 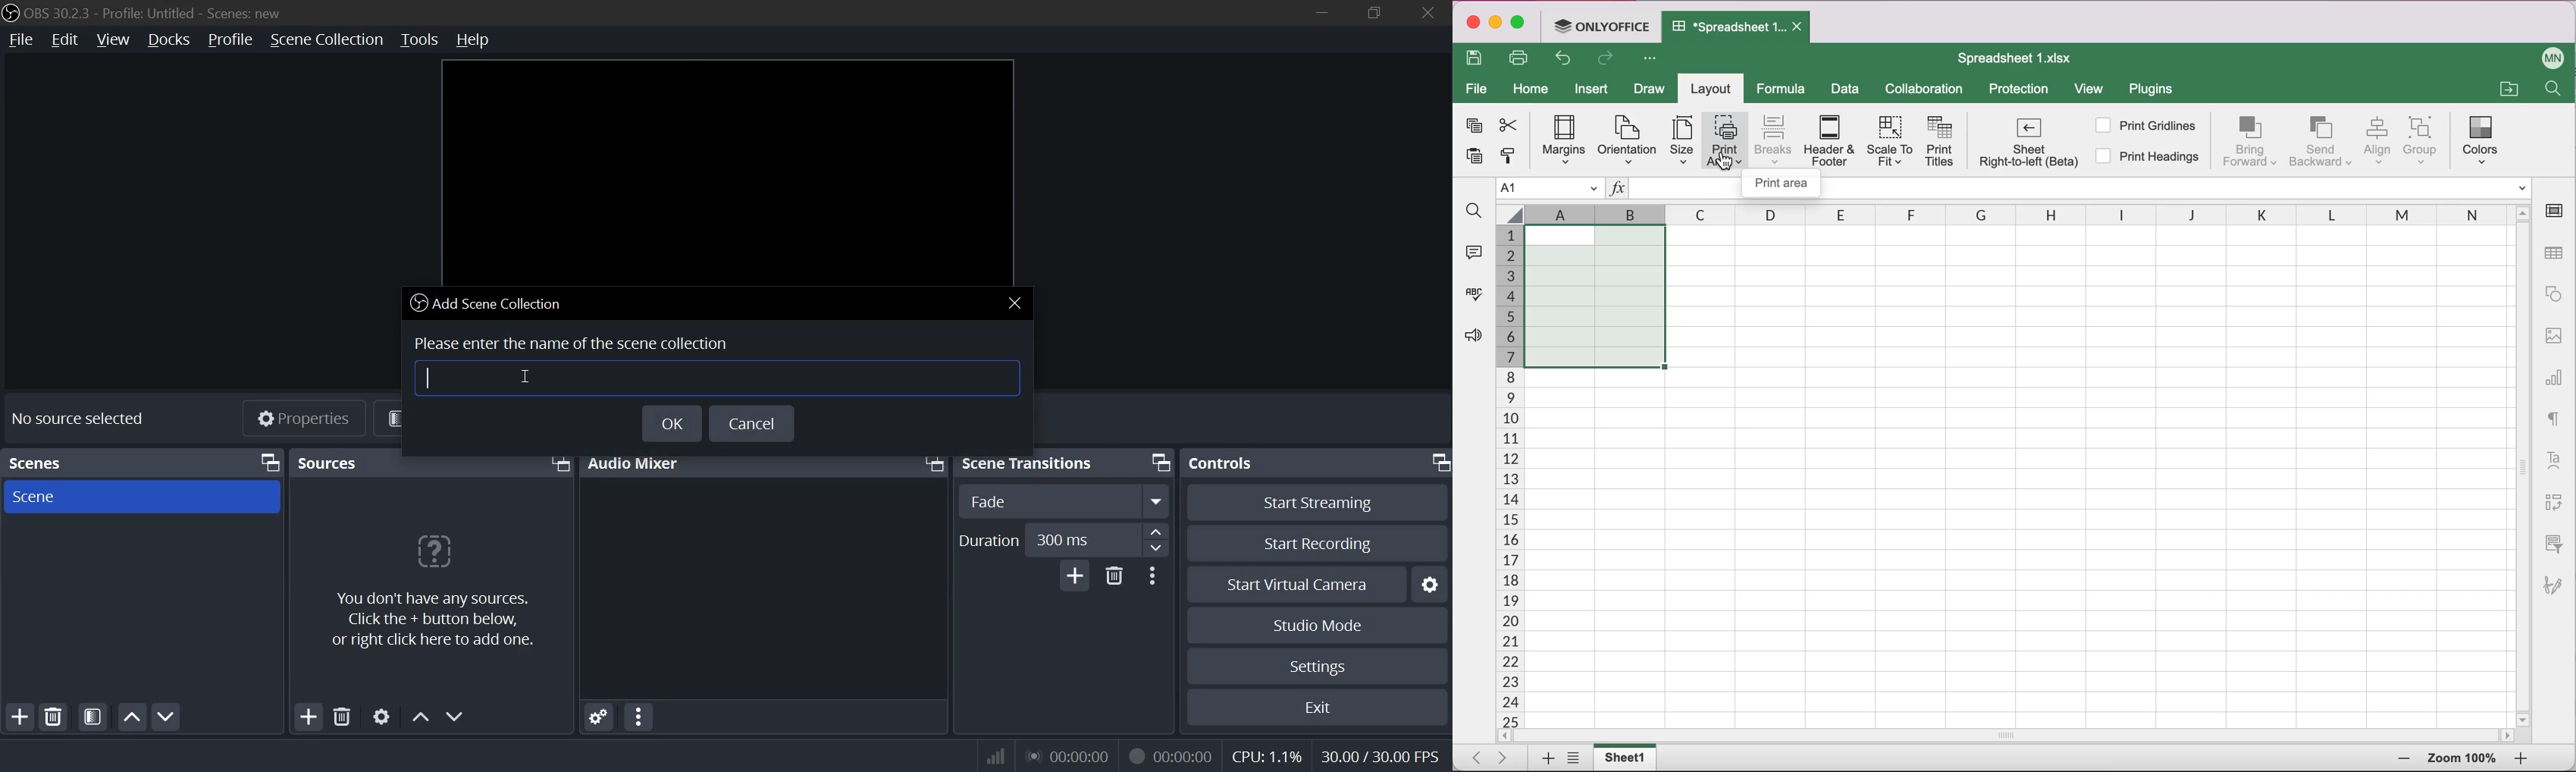 What do you see at coordinates (1648, 90) in the screenshot?
I see `draw` at bounding box center [1648, 90].